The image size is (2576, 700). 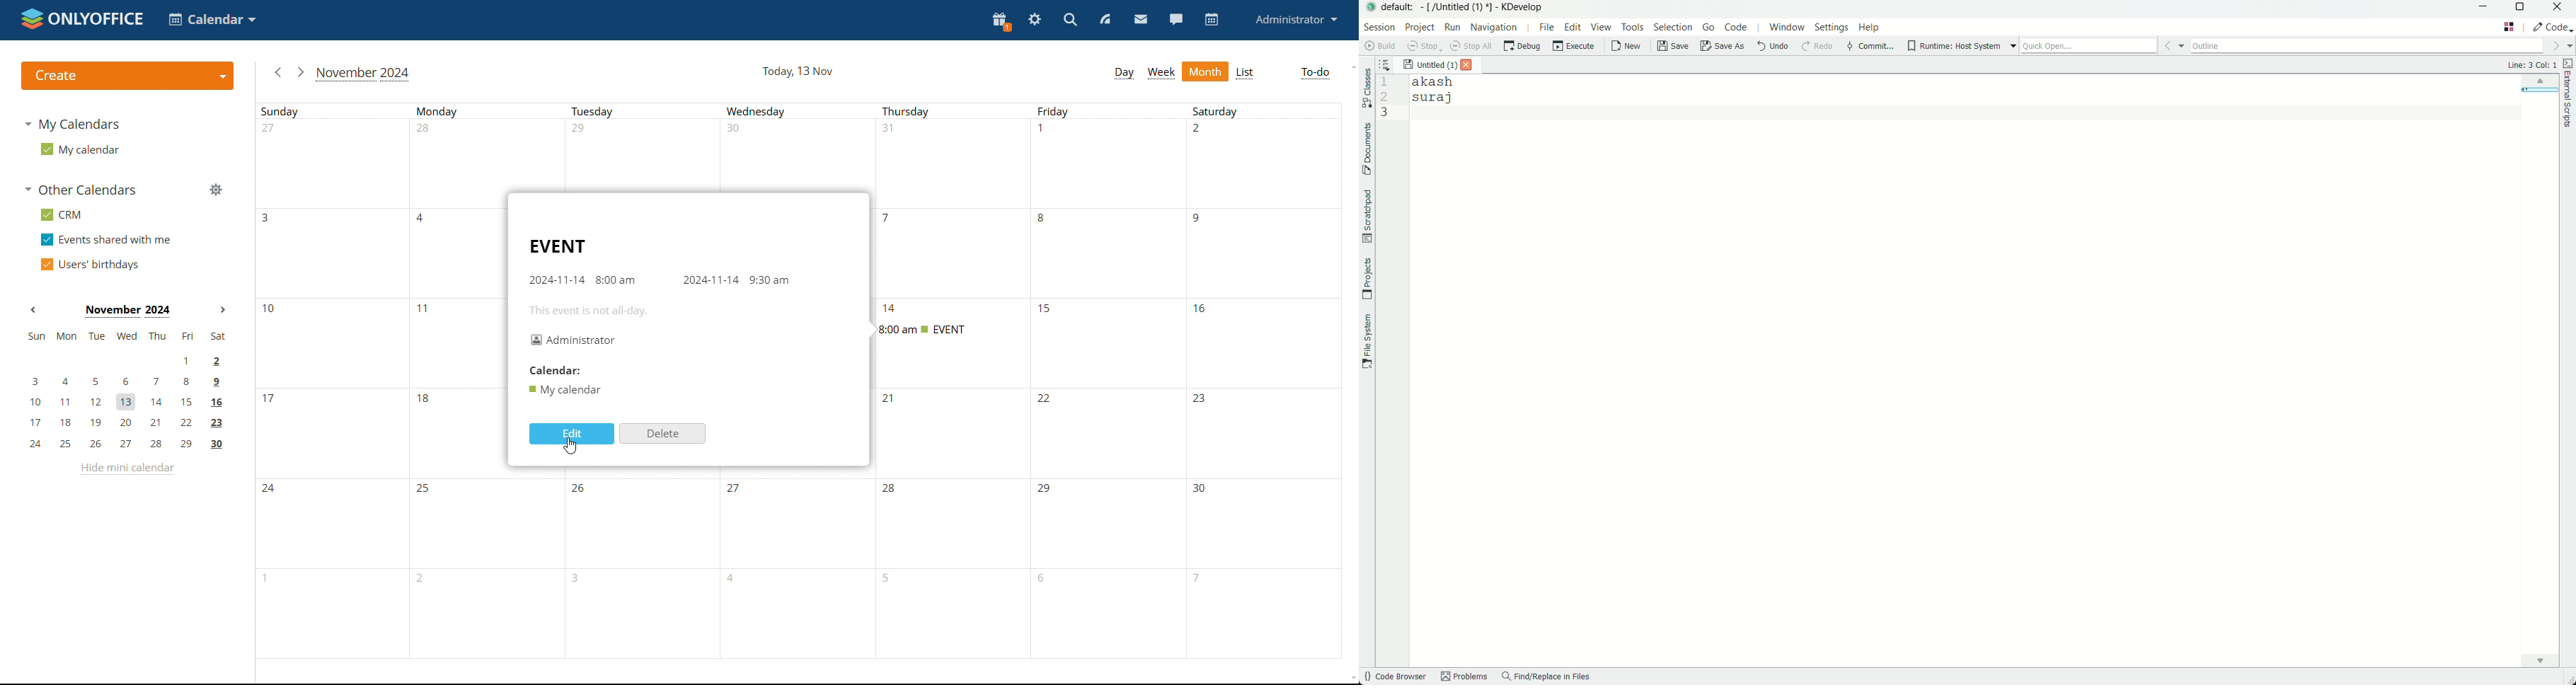 I want to click on previous month, so click(x=275, y=71).